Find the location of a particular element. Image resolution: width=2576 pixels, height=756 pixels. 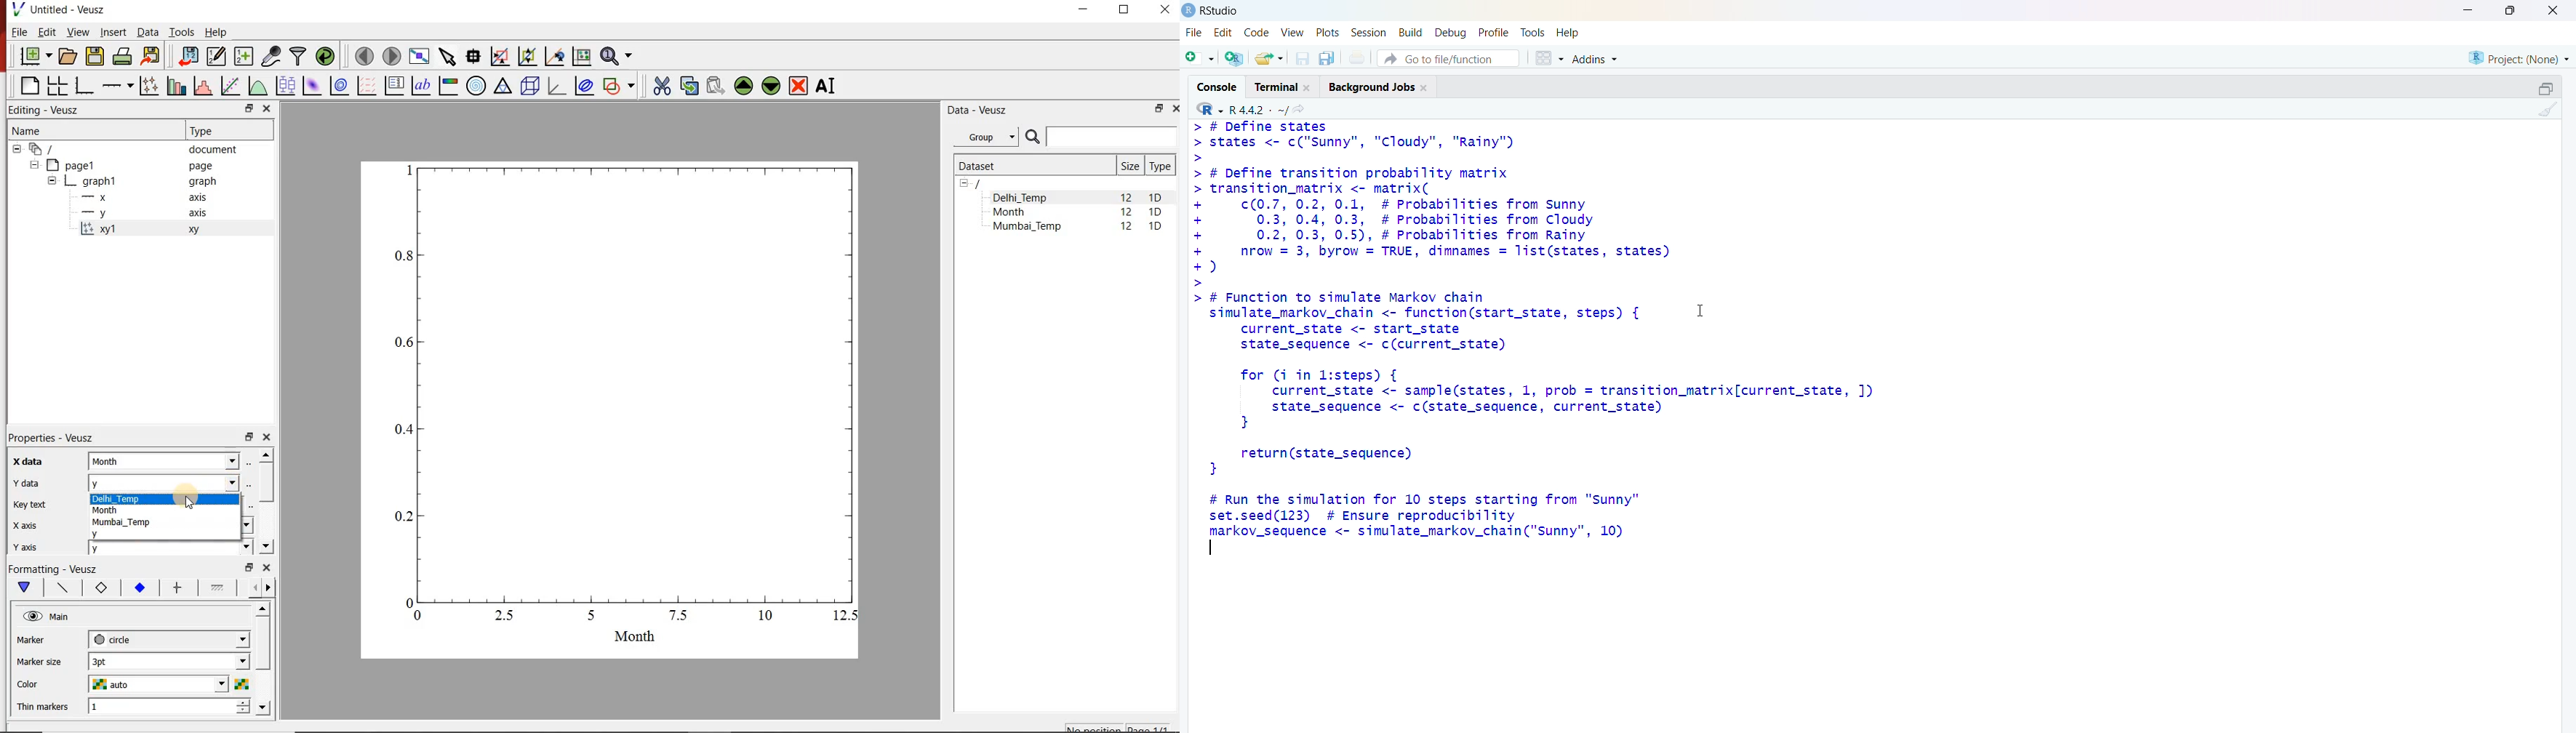

Mumbai_Temp is located at coordinates (1027, 227).